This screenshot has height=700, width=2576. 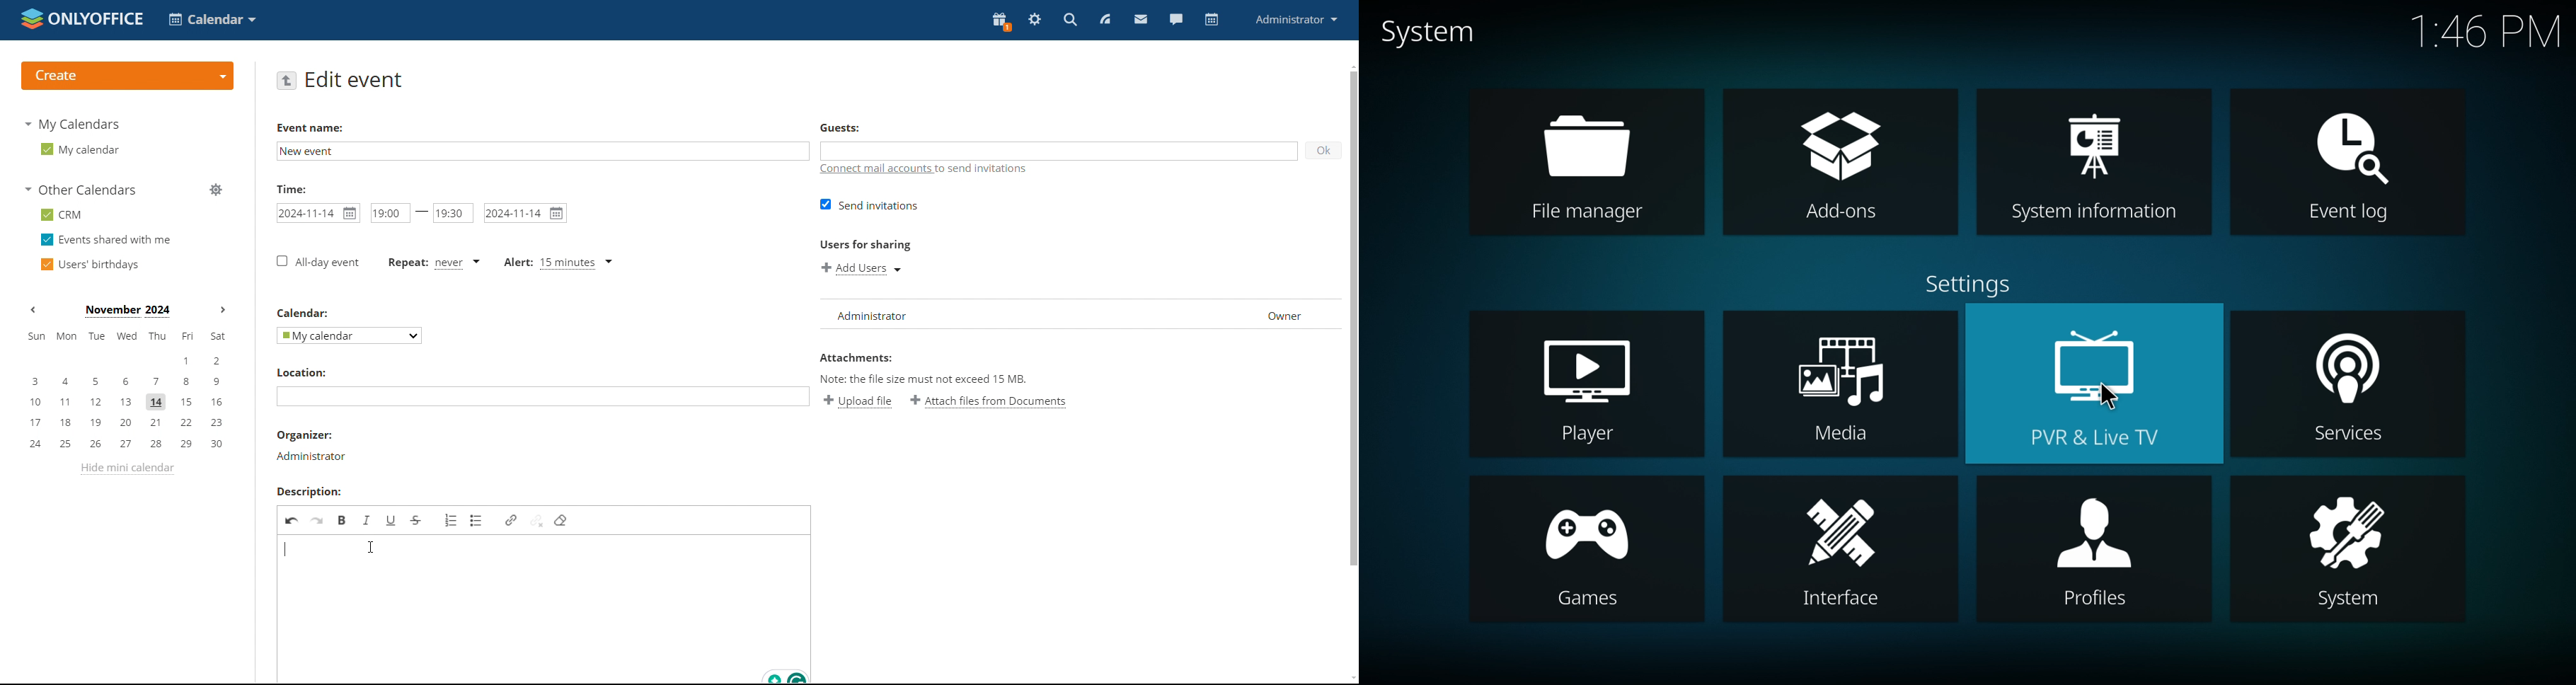 I want to click on system, so click(x=1431, y=32).